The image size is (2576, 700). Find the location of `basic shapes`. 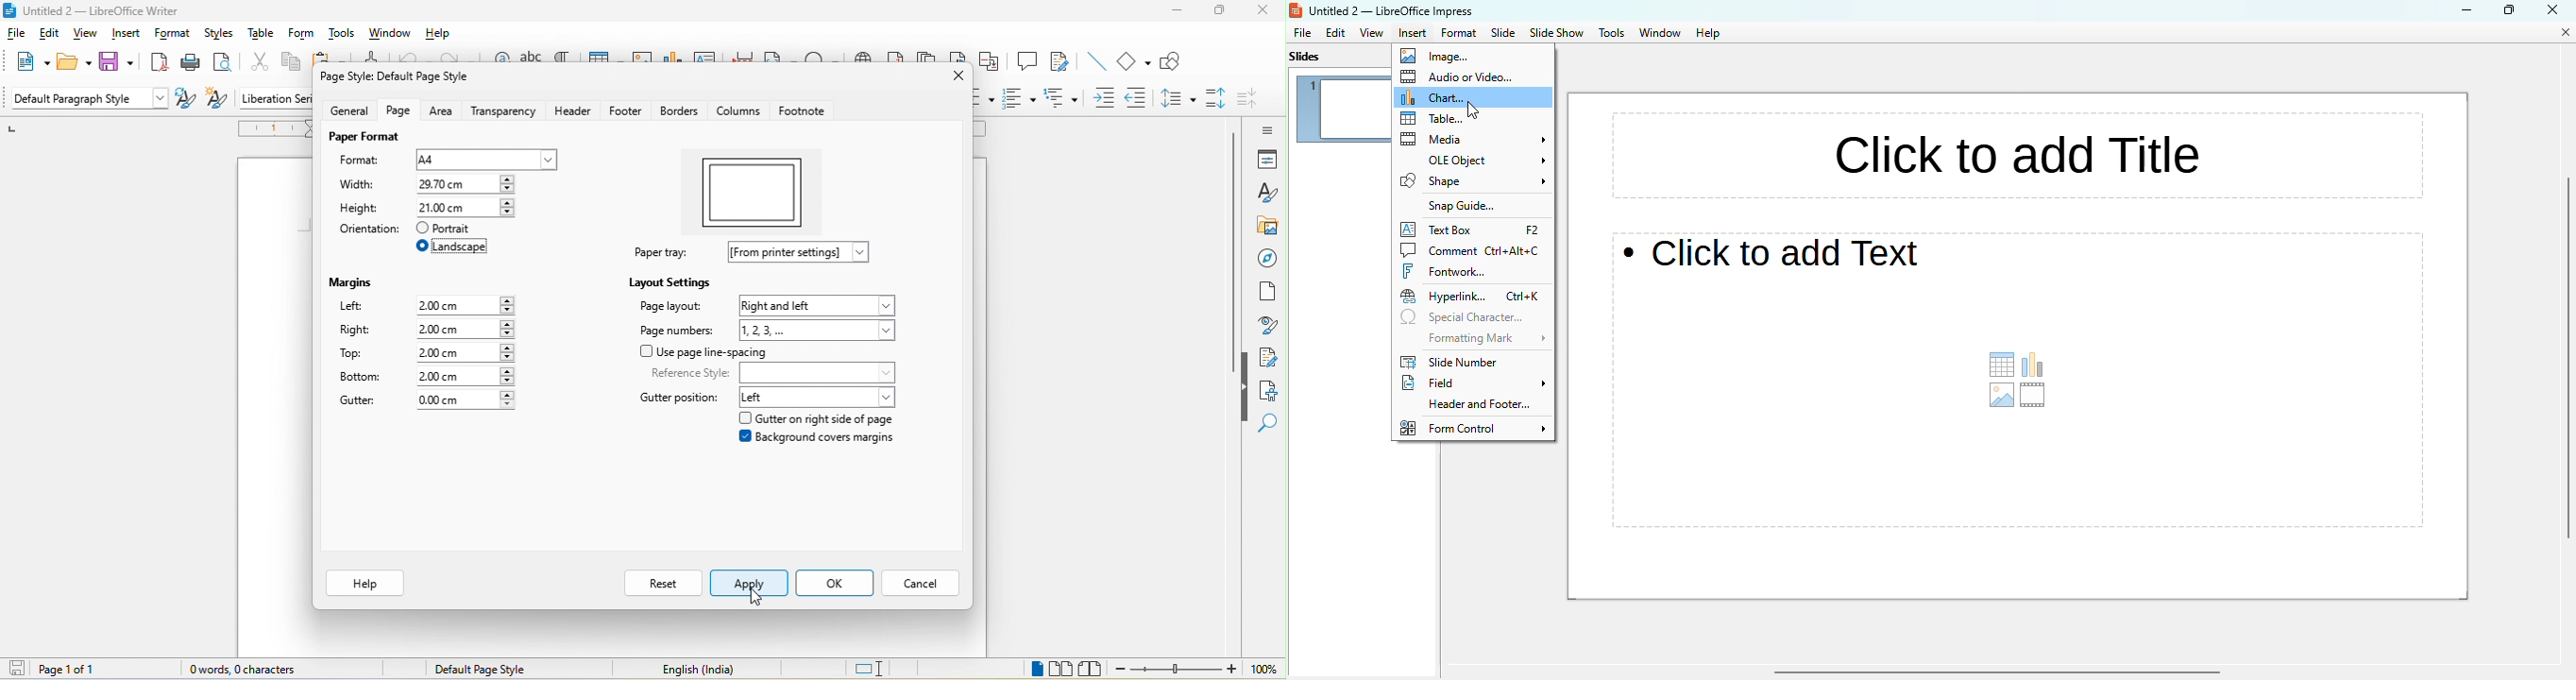

basic shapes is located at coordinates (1134, 61).